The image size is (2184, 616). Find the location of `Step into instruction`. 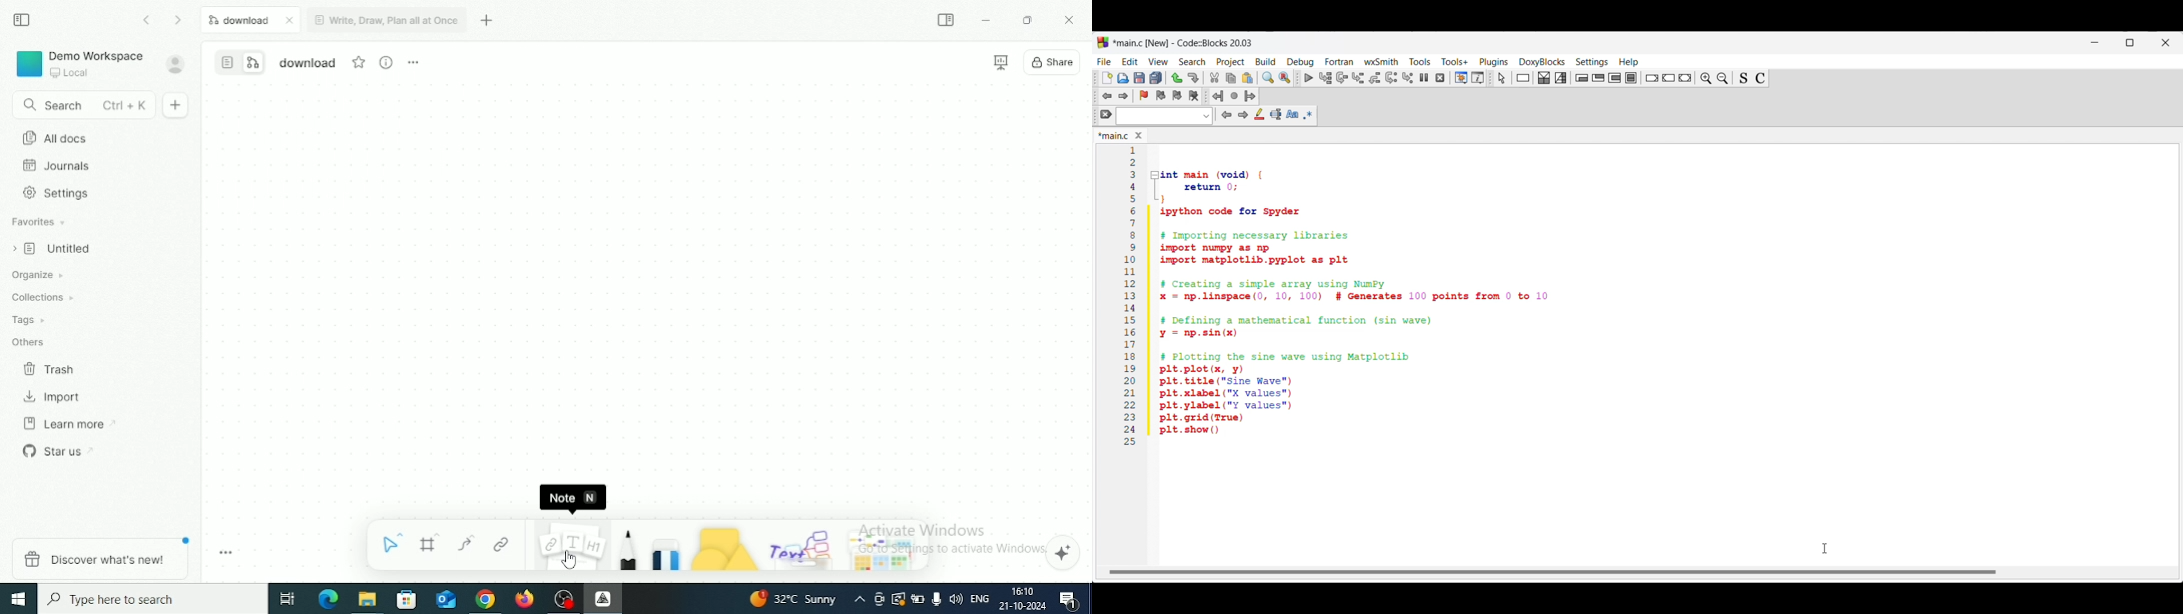

Step into instruction is located at coordinates (1408, 78).